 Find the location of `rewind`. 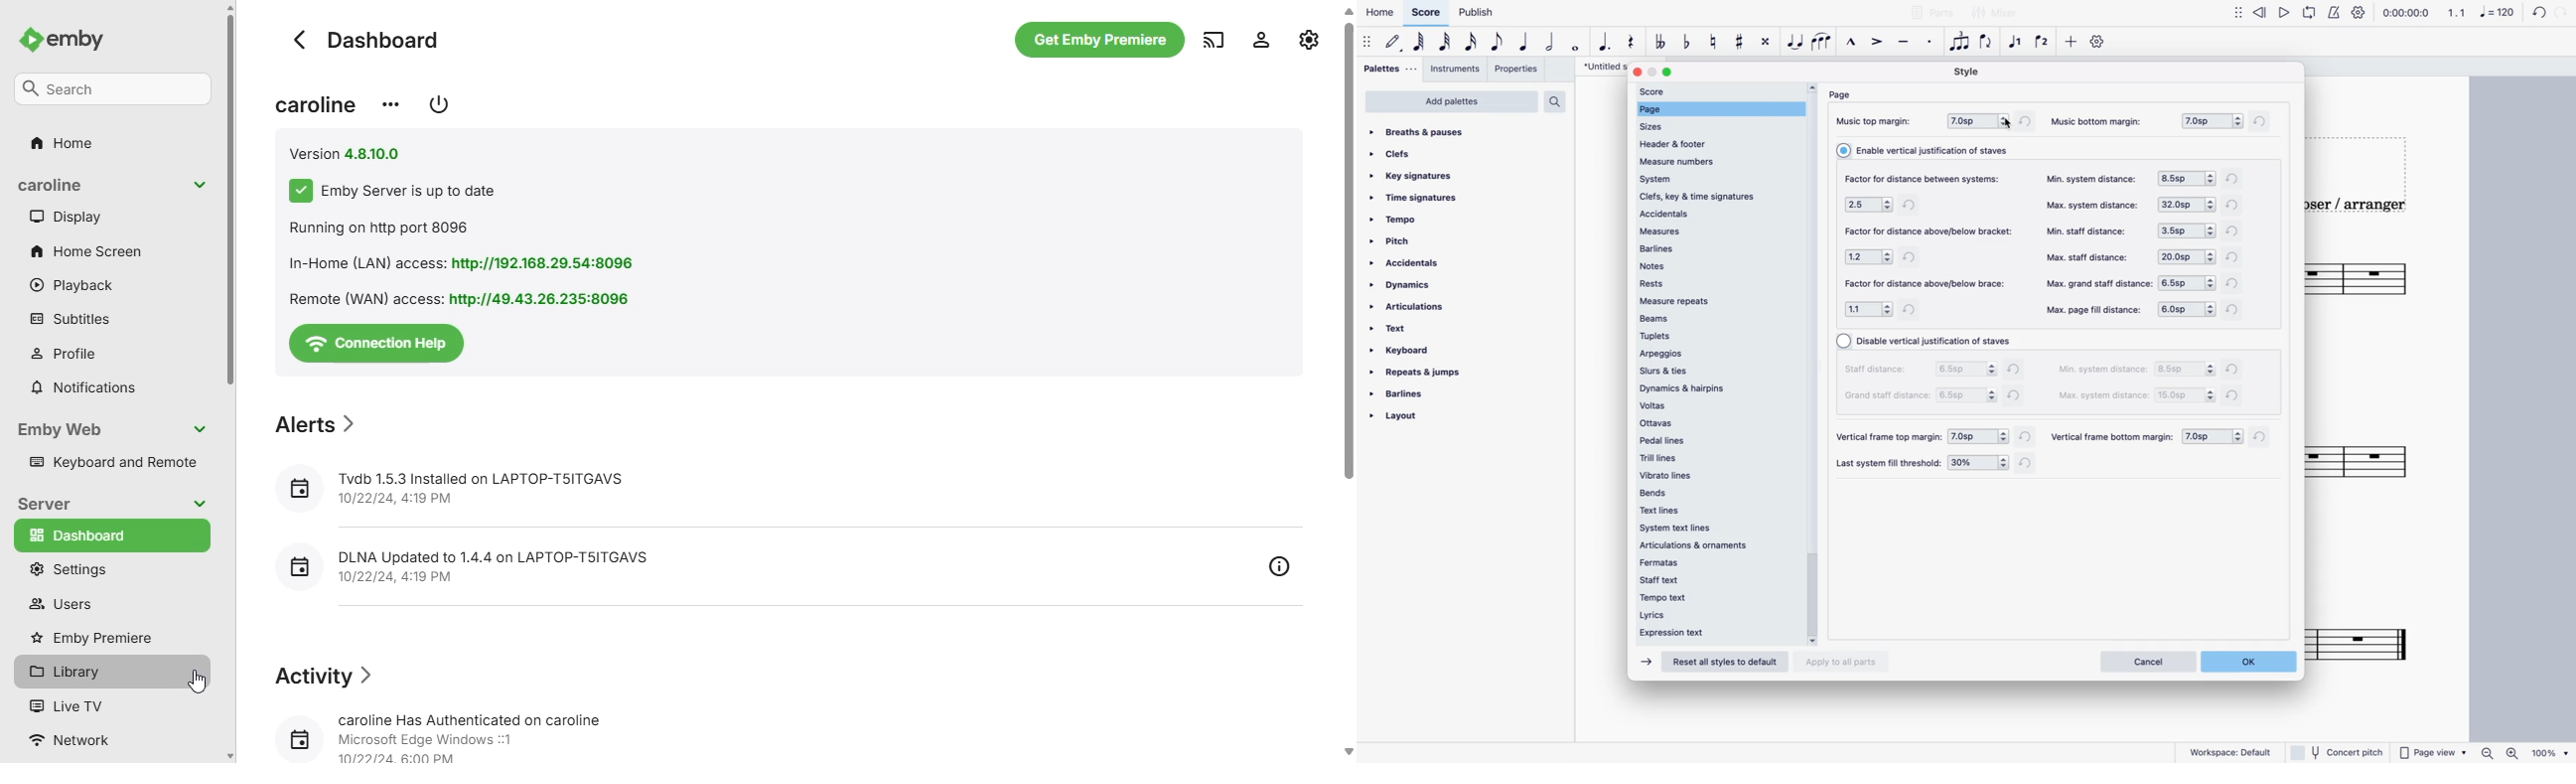

rewind is located at coordinates (2259, 16).